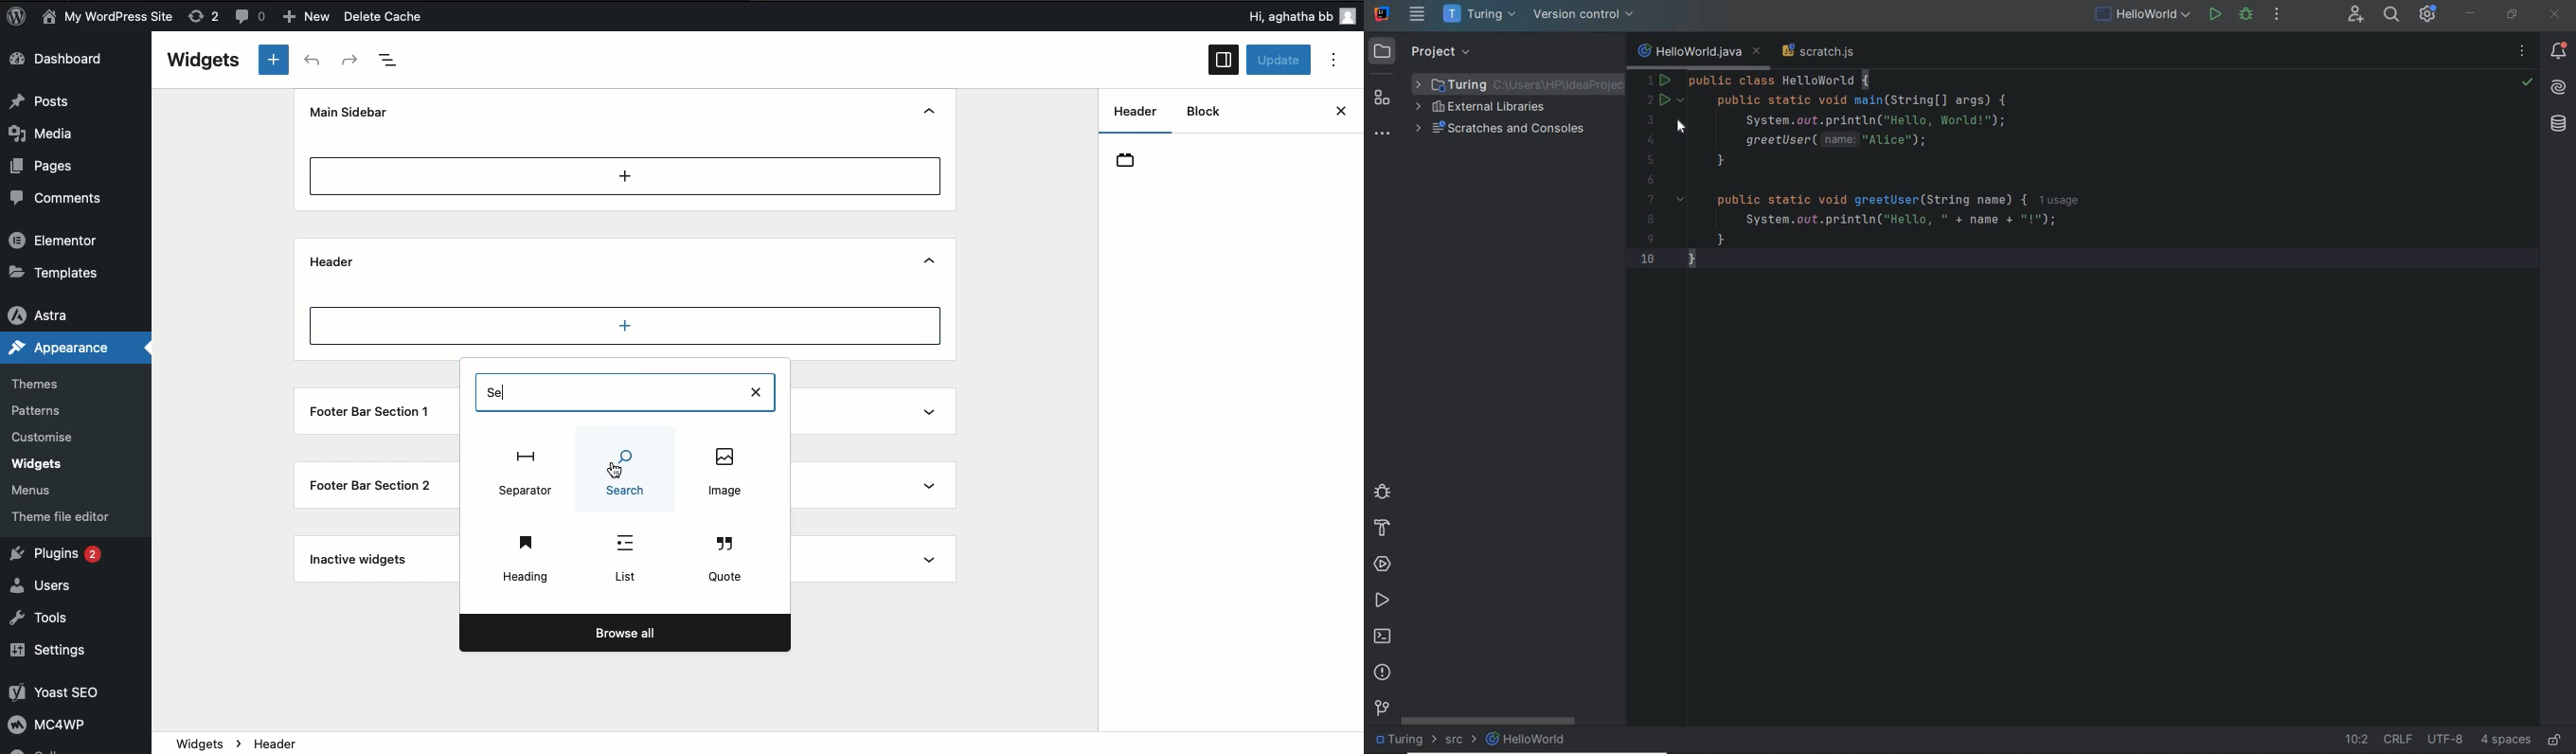 The width and height of the screenshot is (2576, 756). I want to click on Pages, so click(45, 166).